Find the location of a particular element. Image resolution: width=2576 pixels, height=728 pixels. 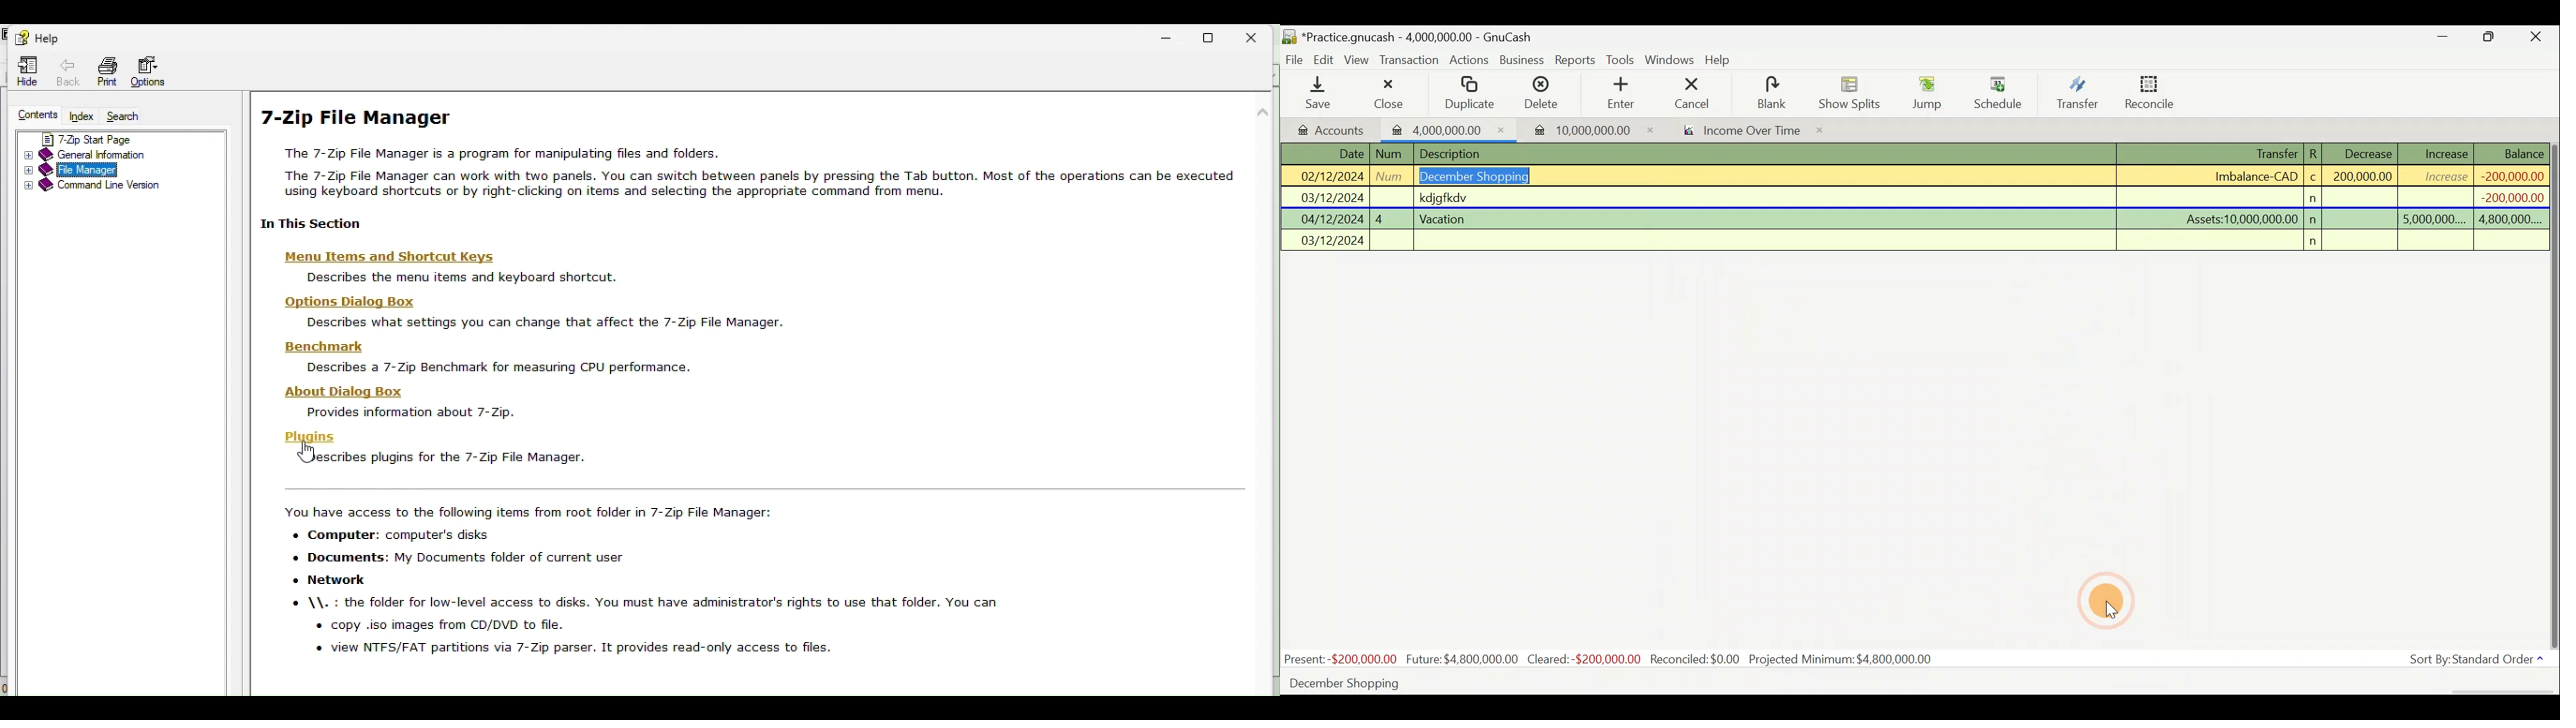

Edit is located at coordinates (1326, 59).